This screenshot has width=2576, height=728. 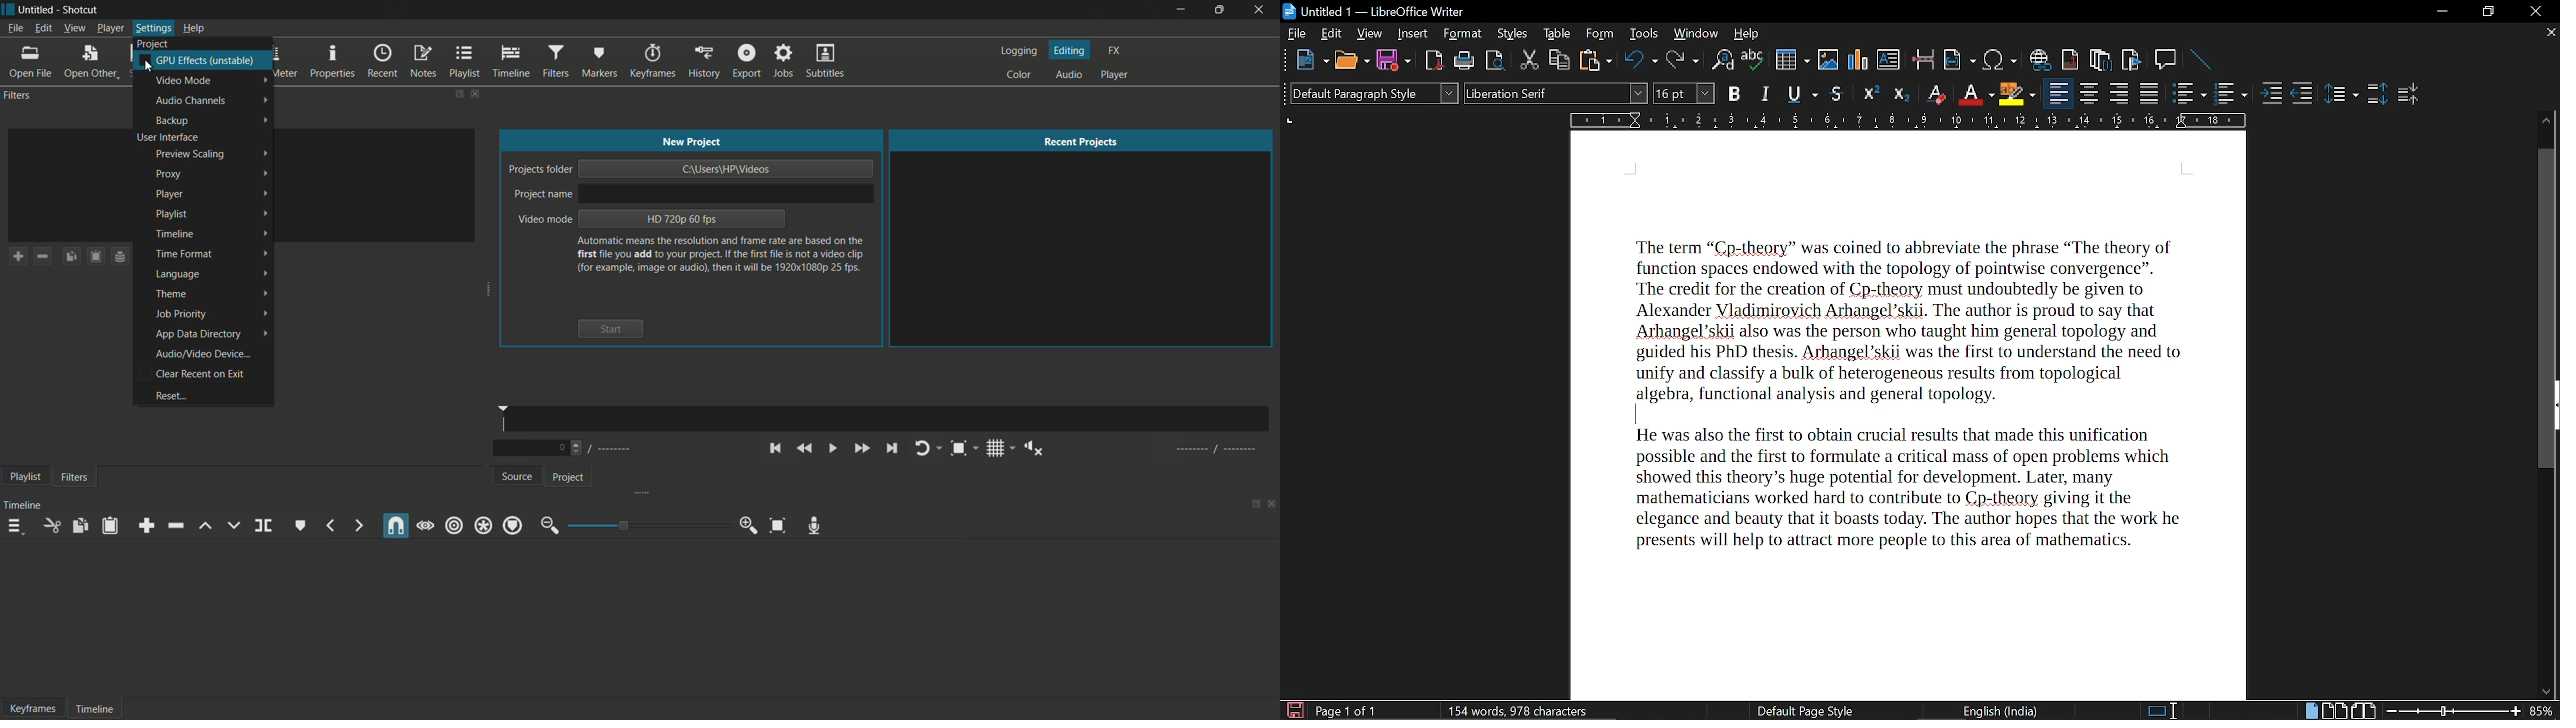 What do you see at coordinates (1838, 94) in the screenshot?
I see `Strikethrough` at bounding box center [1838, 94].